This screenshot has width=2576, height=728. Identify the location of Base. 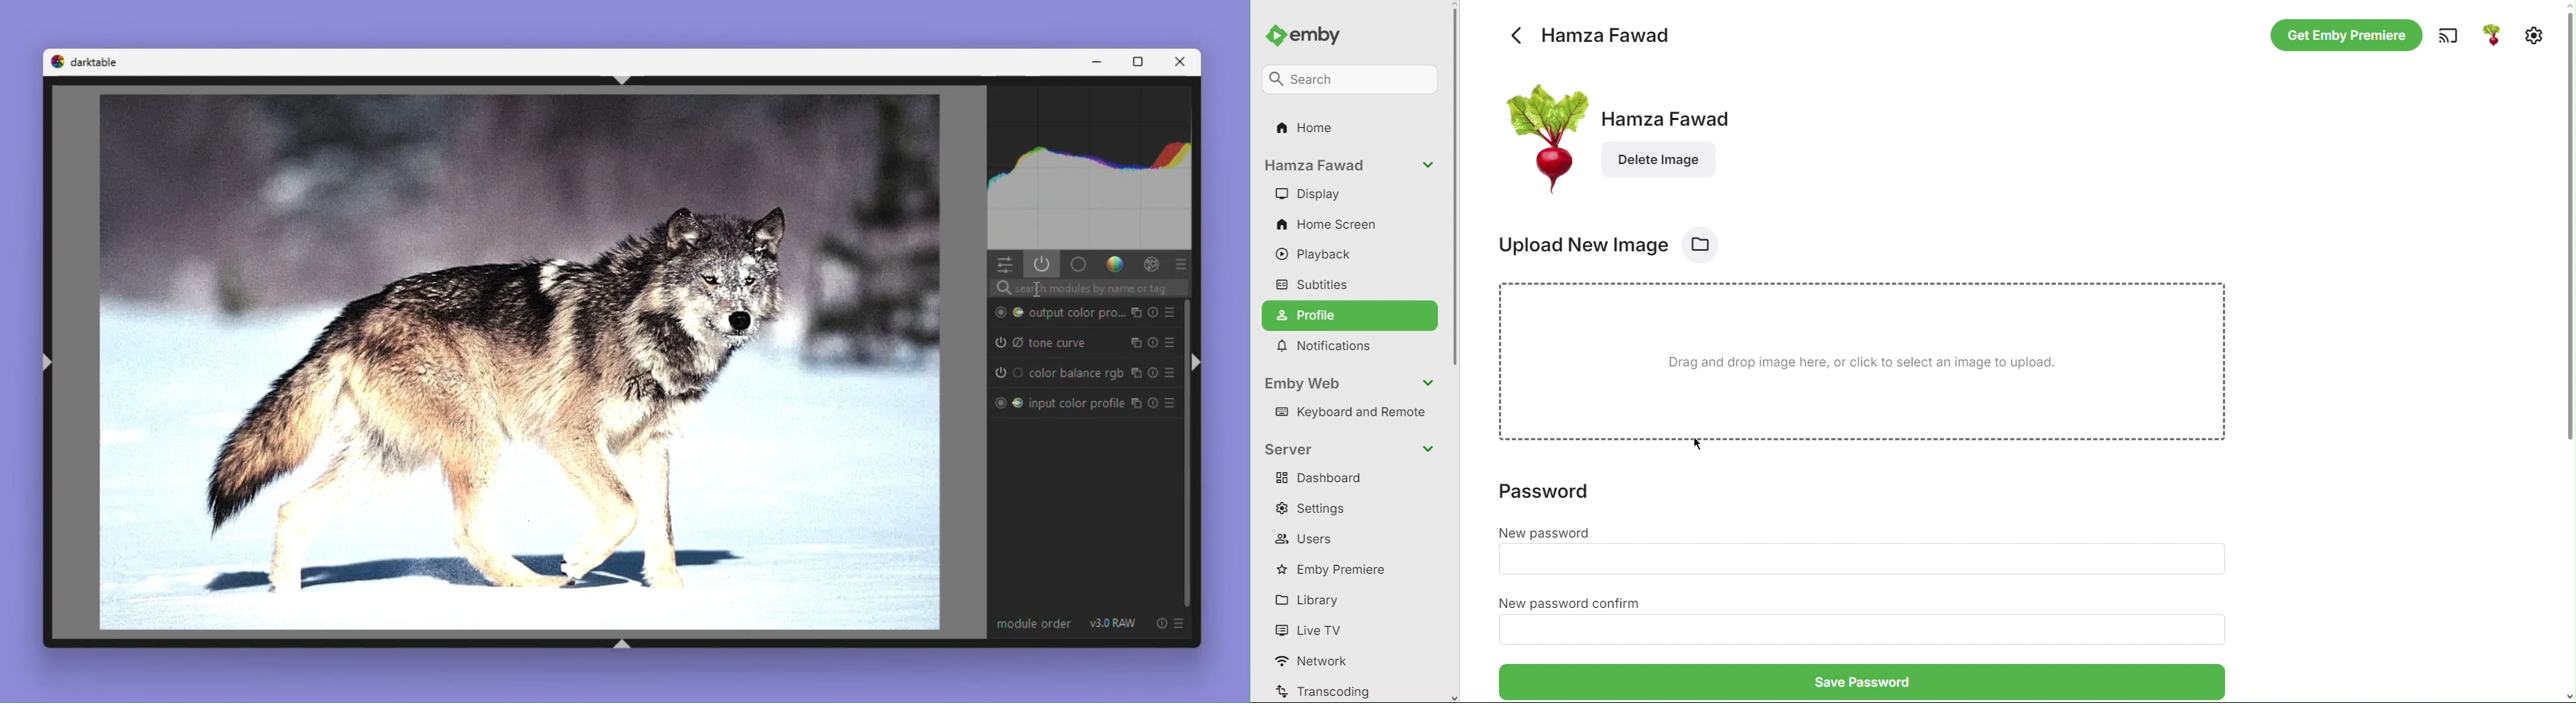
(1079, 265).